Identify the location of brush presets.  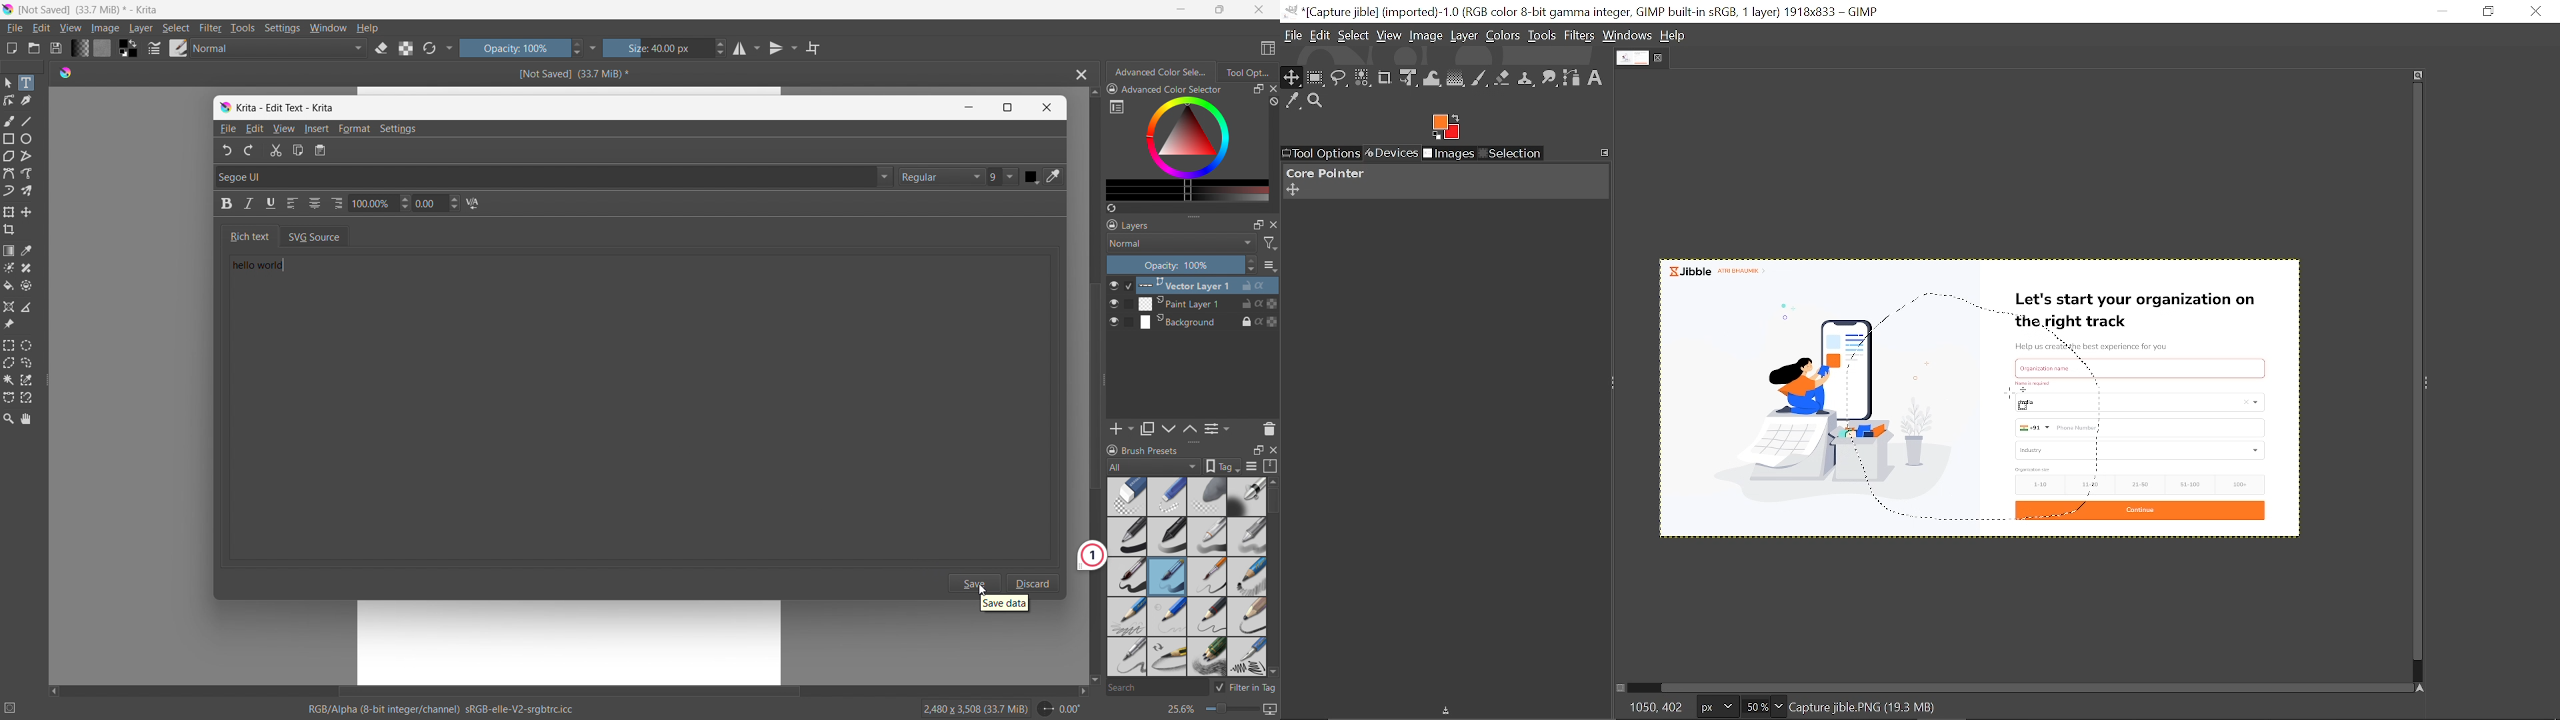
(1142, 449).